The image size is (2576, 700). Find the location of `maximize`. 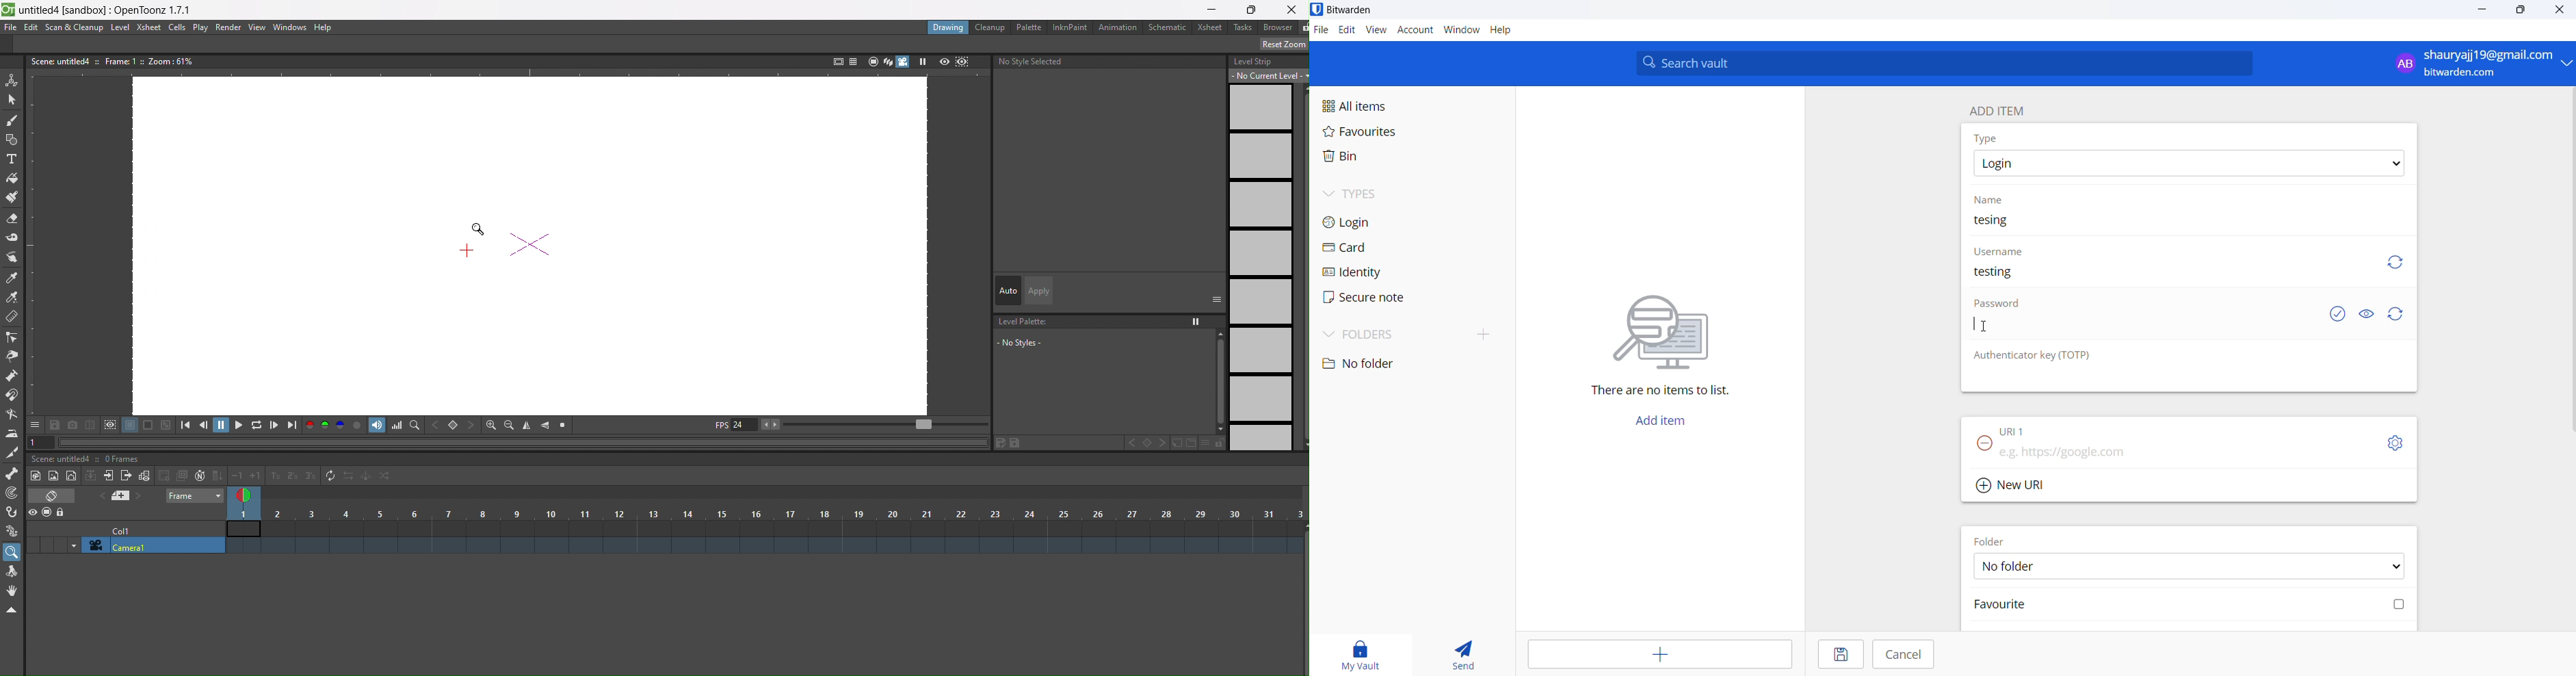

maximize is located at coordinates (2522, 11).